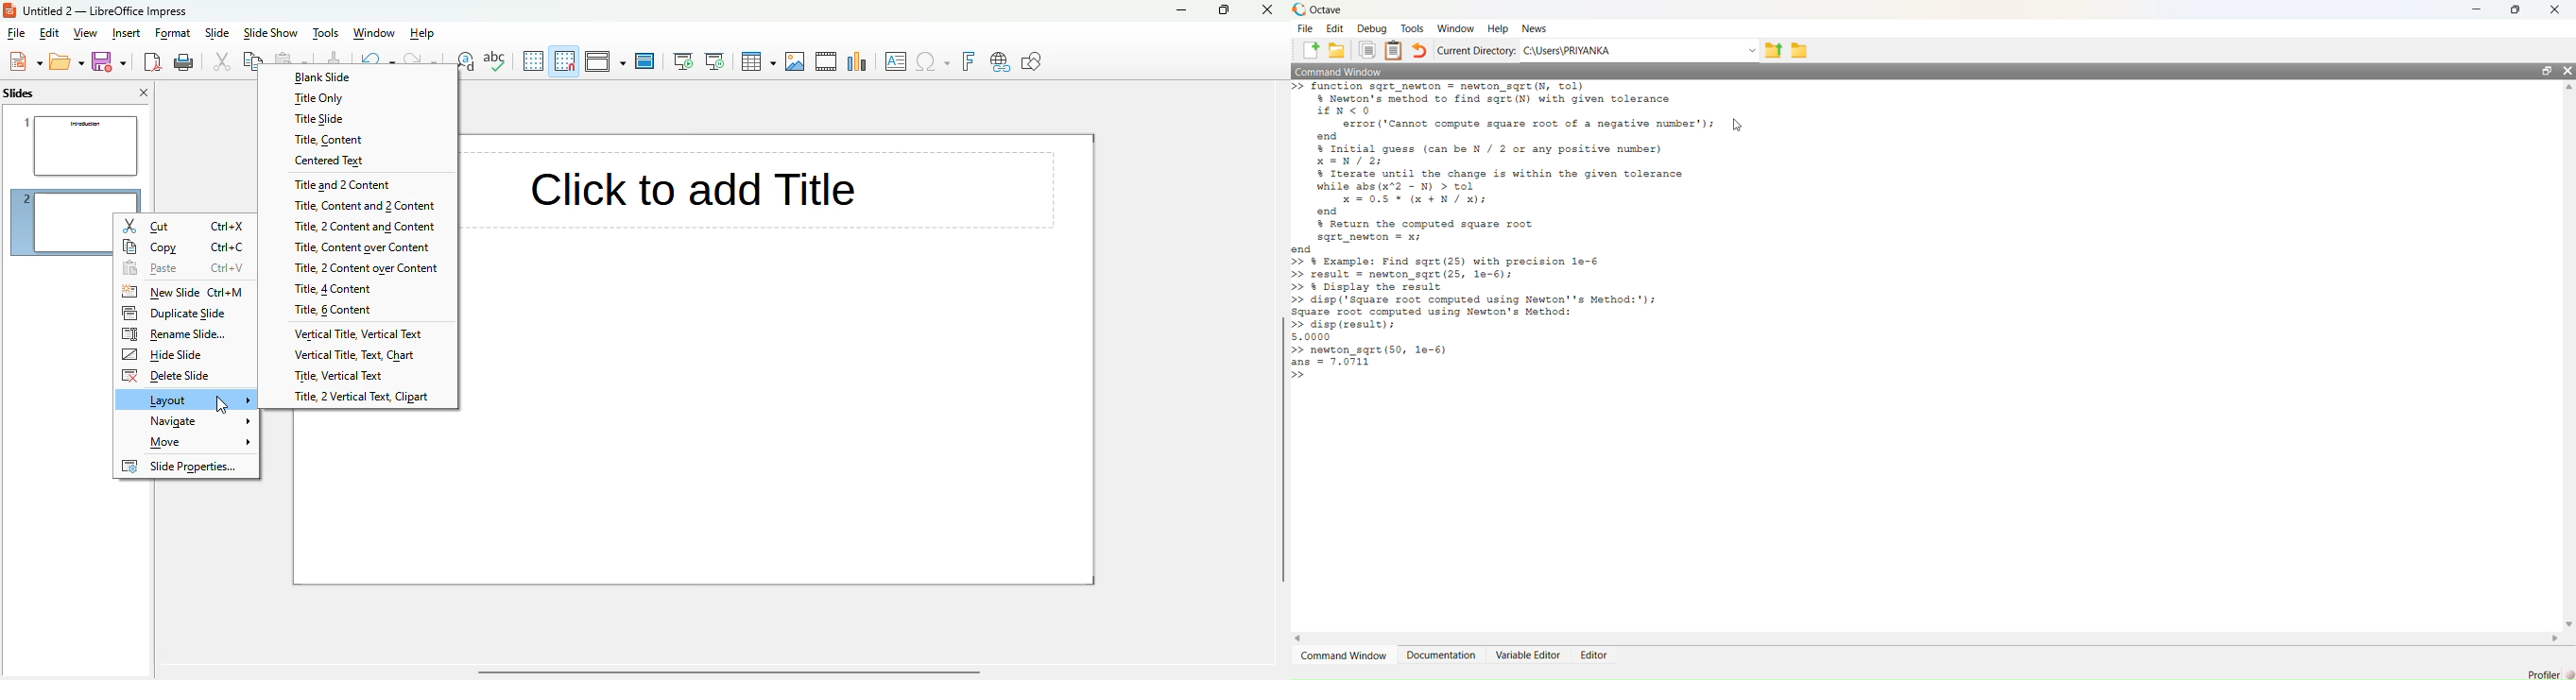 The image size is (2576, 700). What do you see at coordinates (270, 33) in the screenshot?
I see `slide show` at bounding box center [270, 33].